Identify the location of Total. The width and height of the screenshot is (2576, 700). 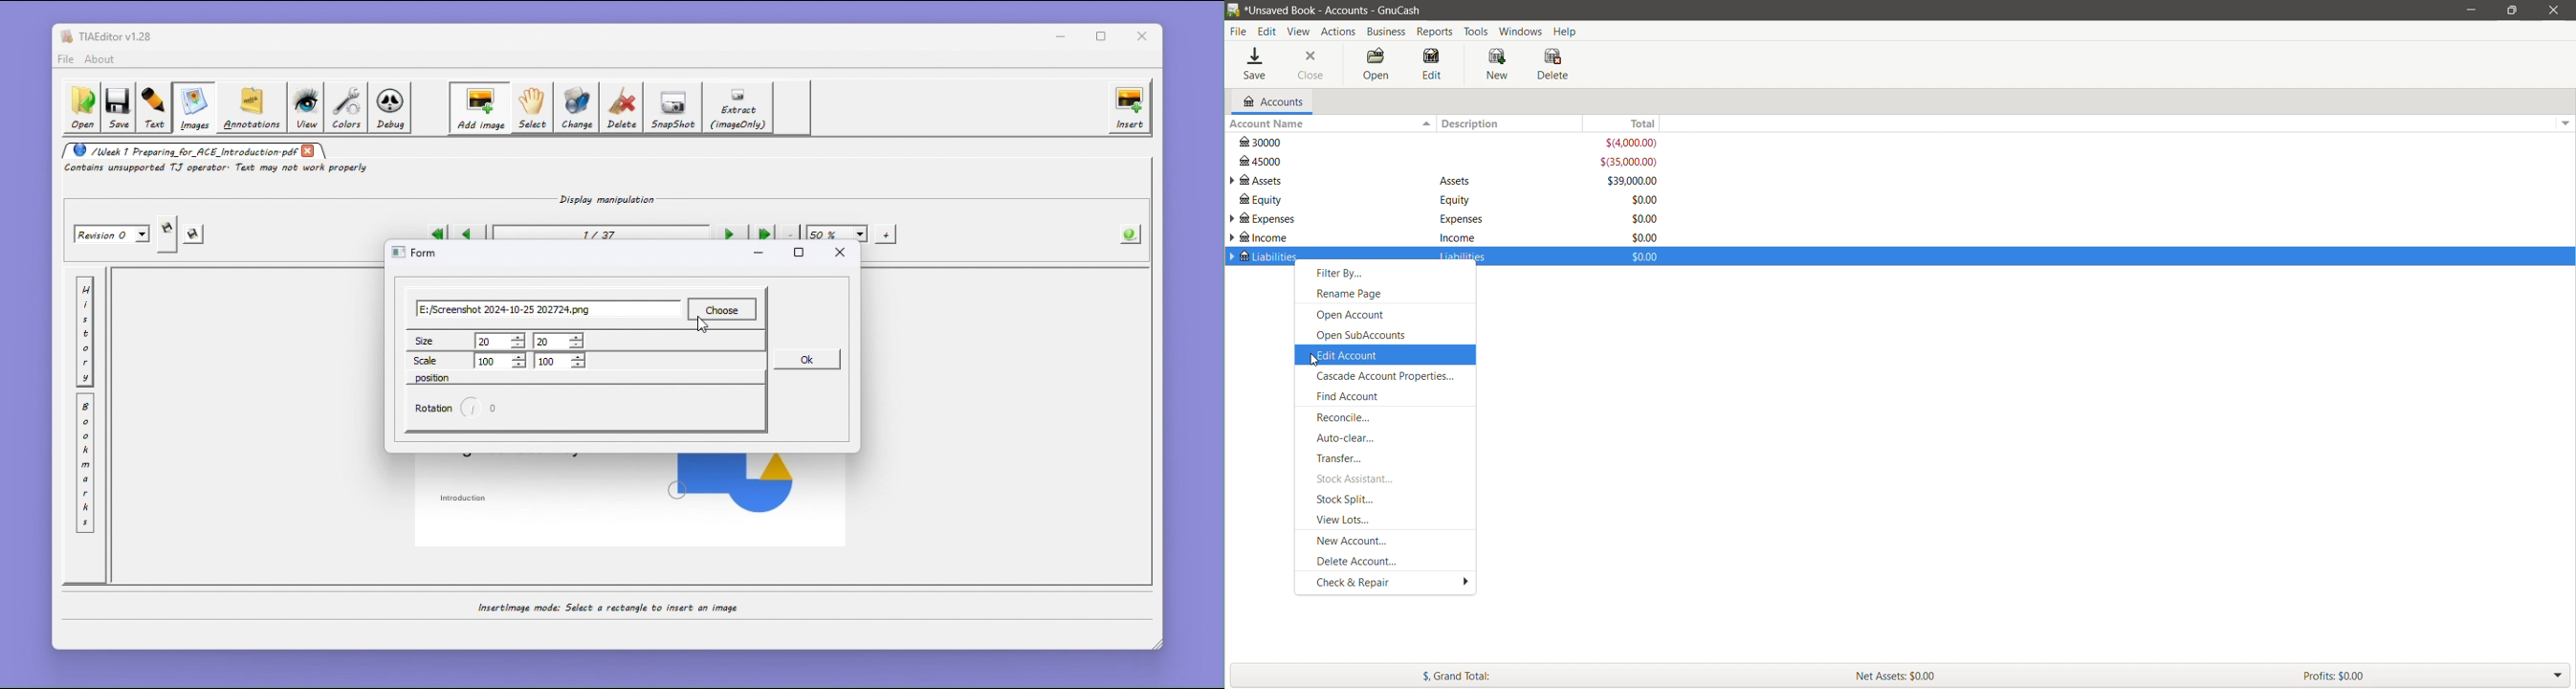
(1632, 123).